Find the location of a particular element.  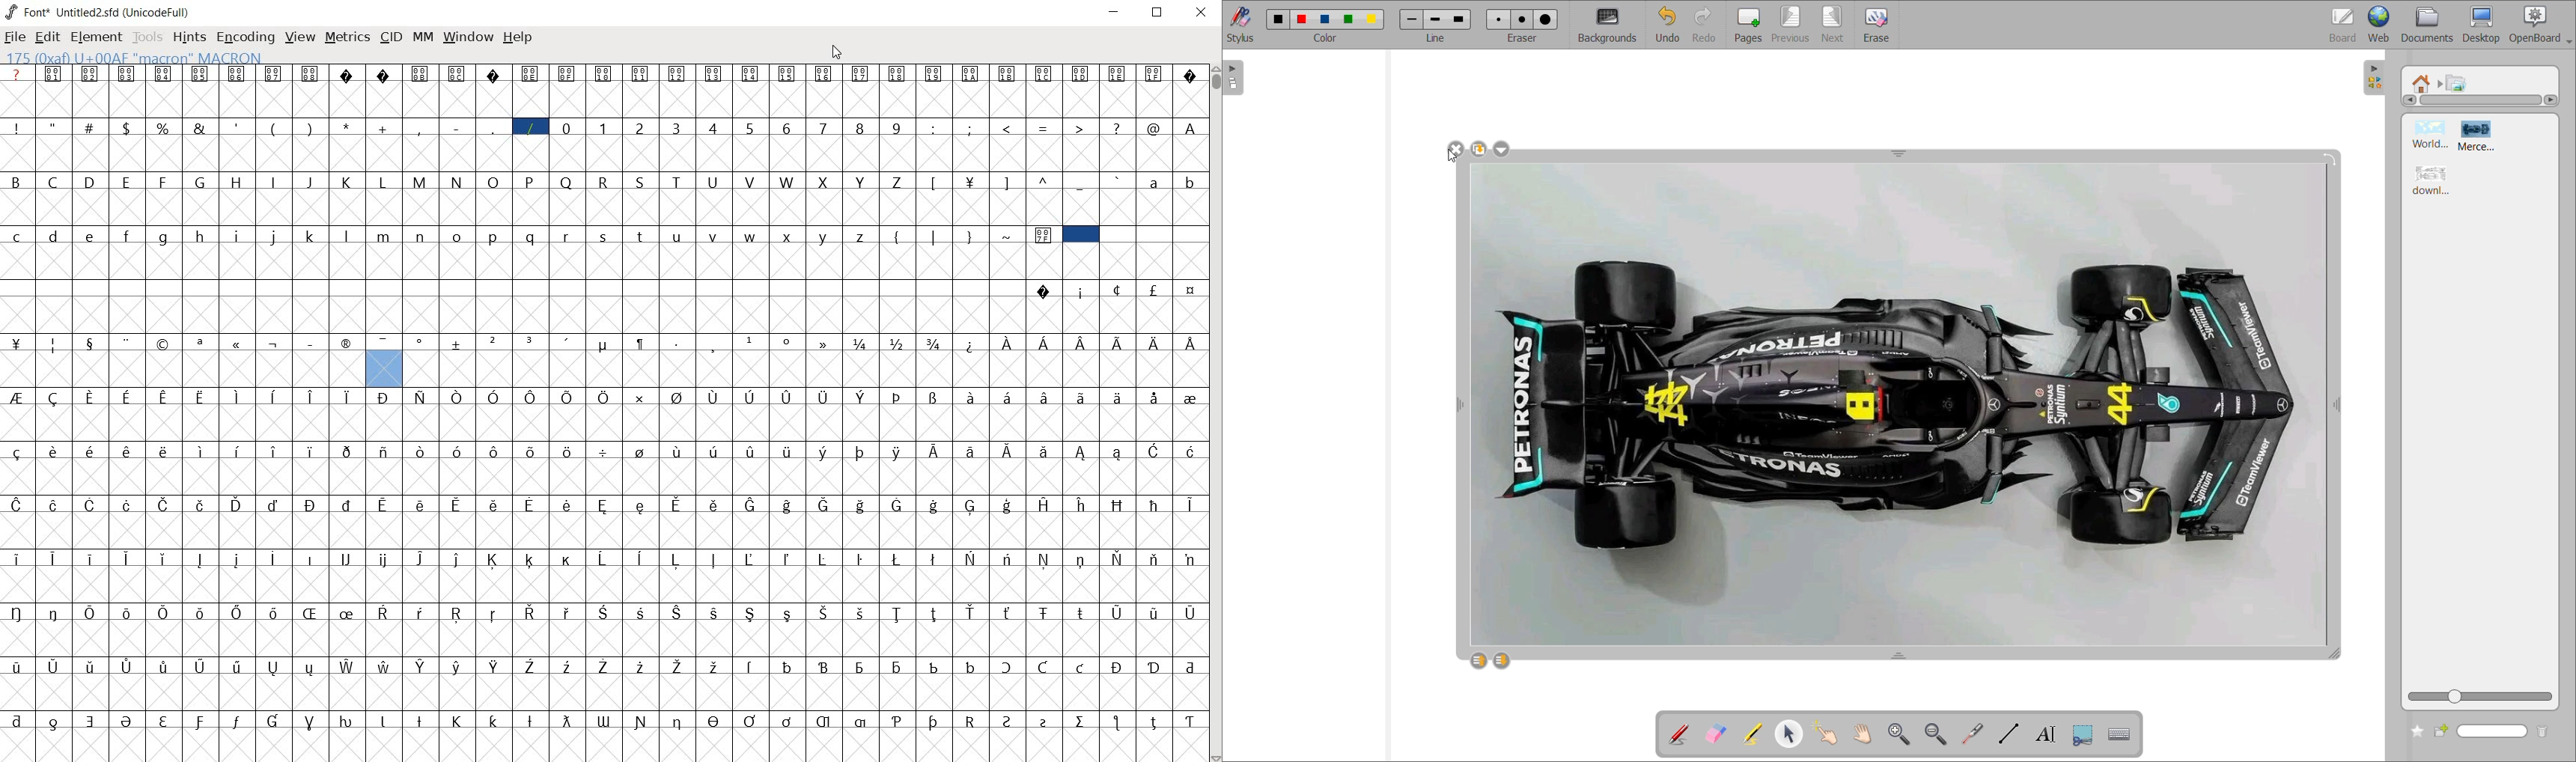

Symbol is located at coordinates (345, 341).